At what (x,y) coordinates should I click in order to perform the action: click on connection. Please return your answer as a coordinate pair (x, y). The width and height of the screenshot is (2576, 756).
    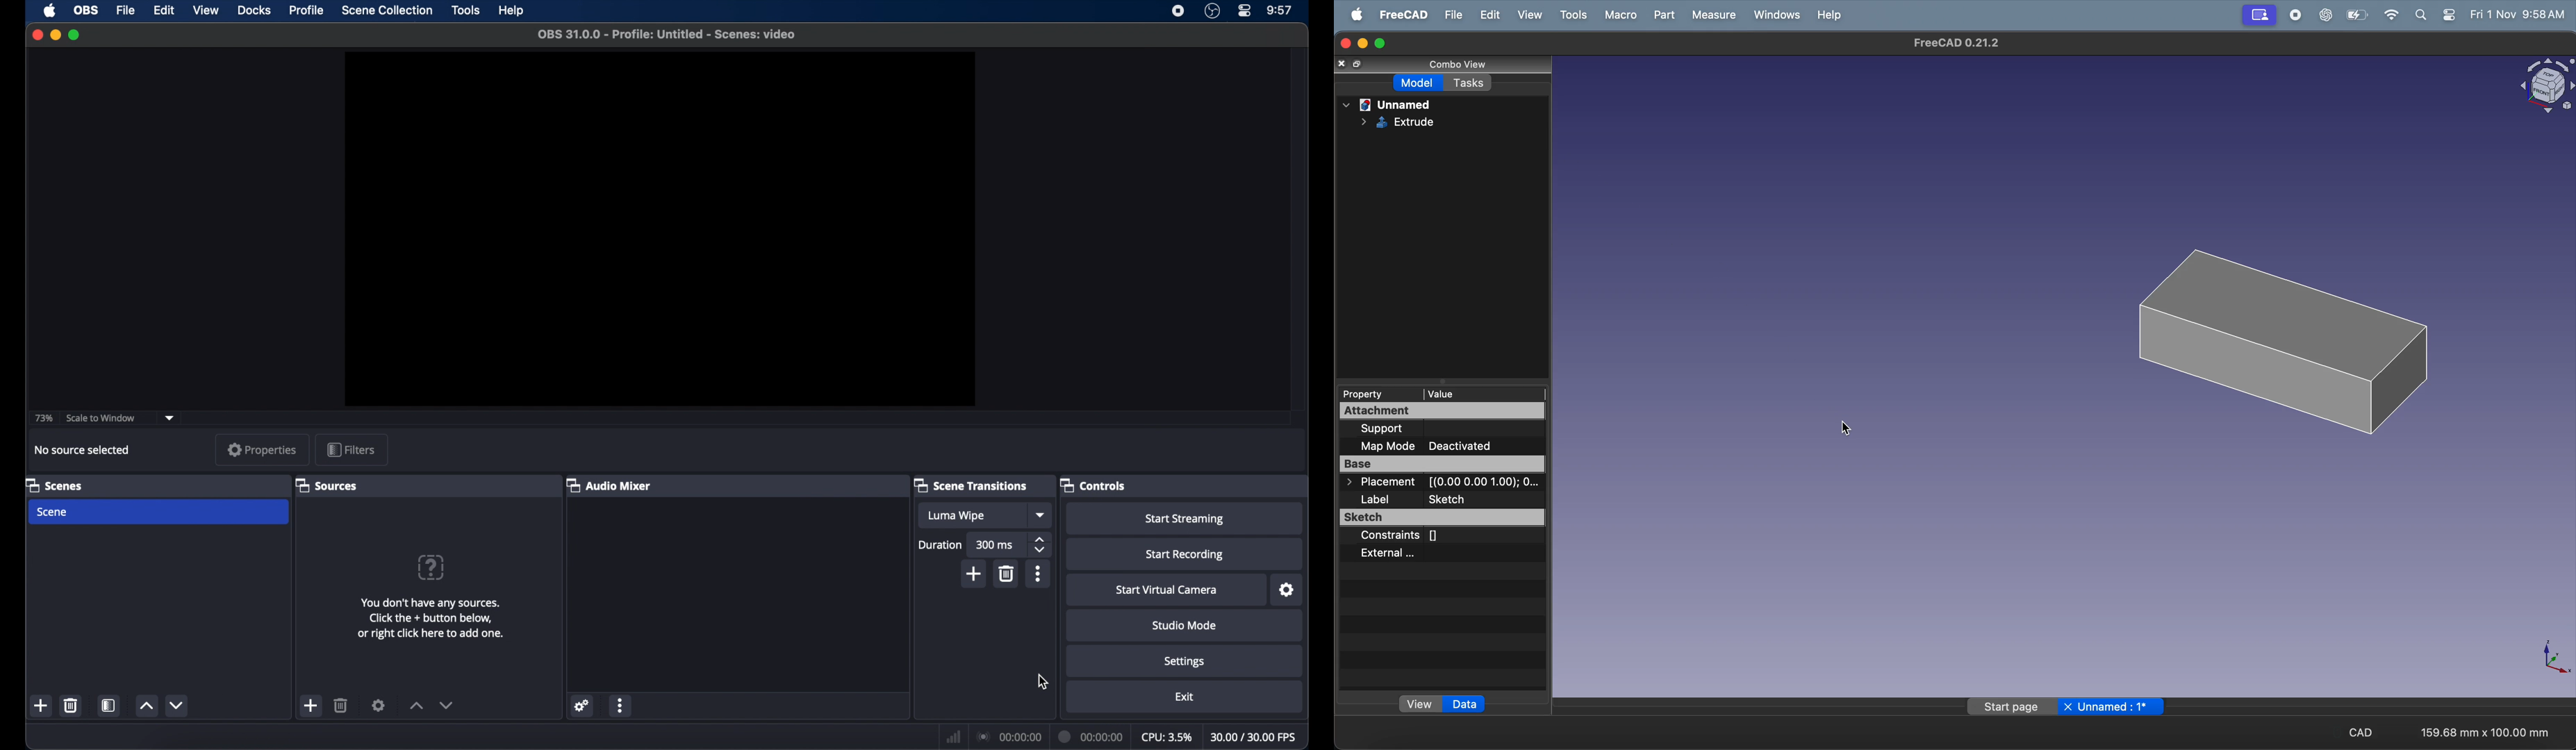
    Looking at the image, I should click on (1009, 736).